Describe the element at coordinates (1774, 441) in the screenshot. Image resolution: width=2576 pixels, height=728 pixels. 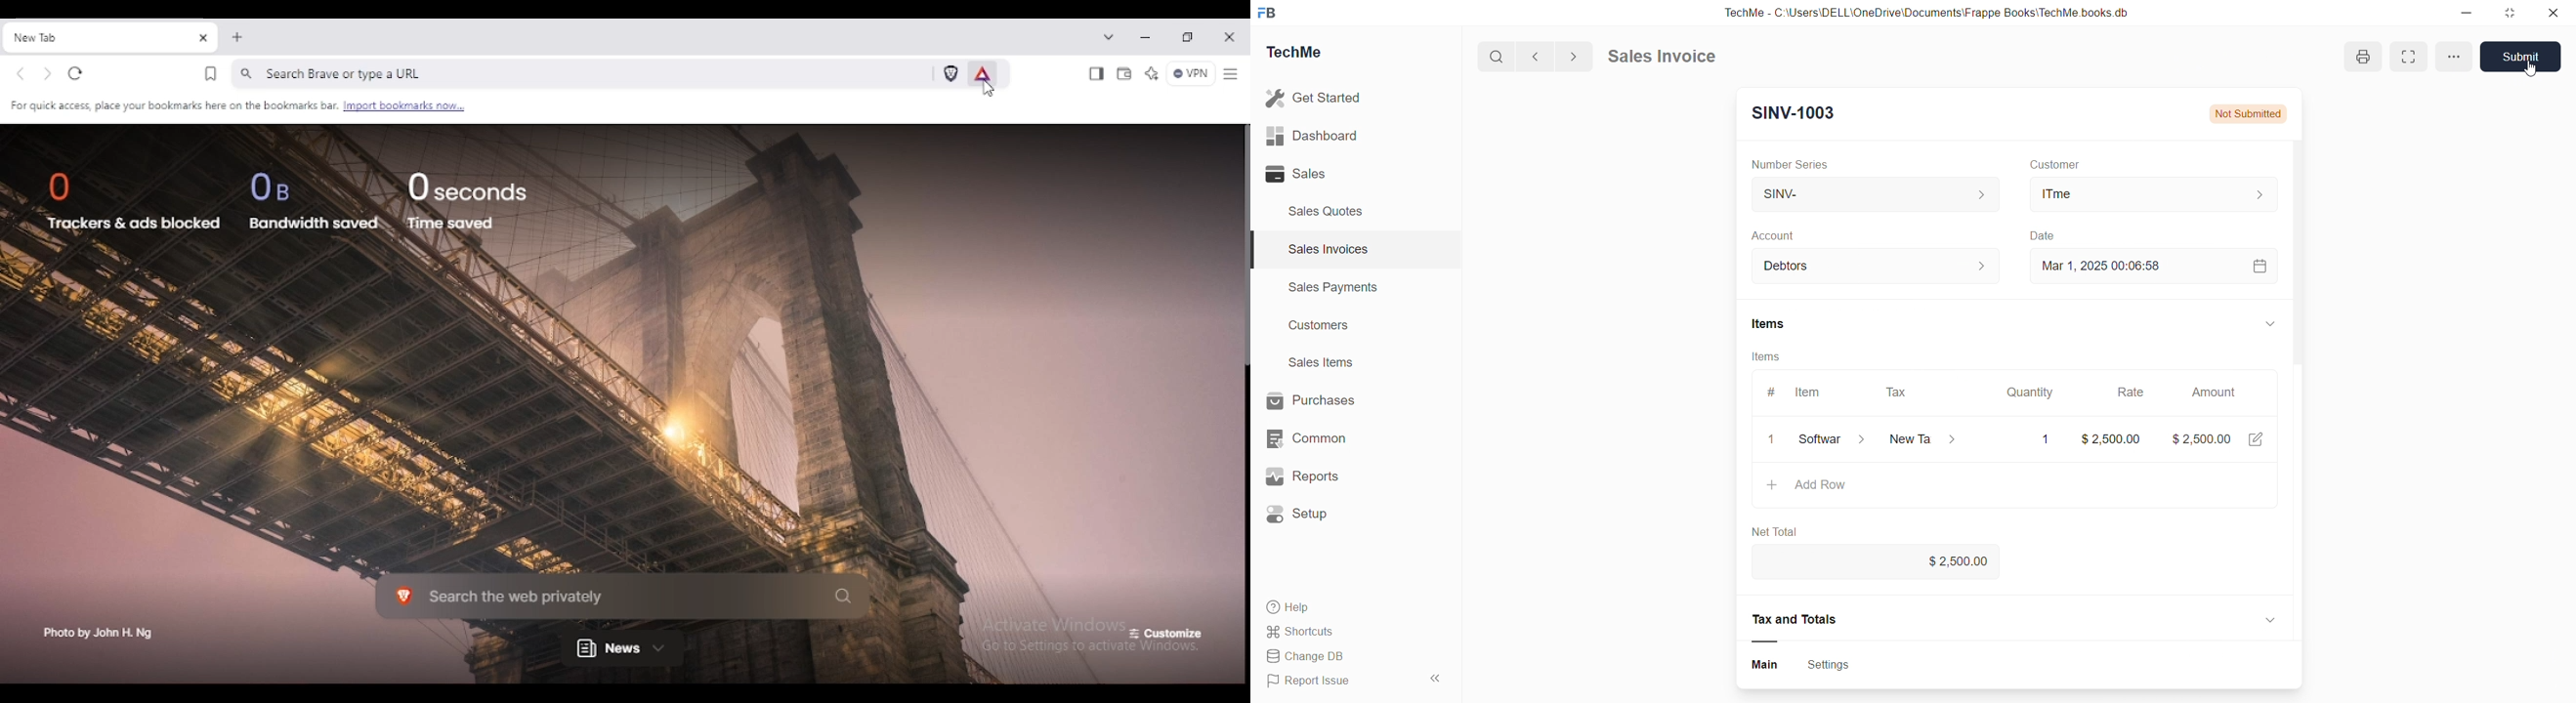
I see `1` at that location.